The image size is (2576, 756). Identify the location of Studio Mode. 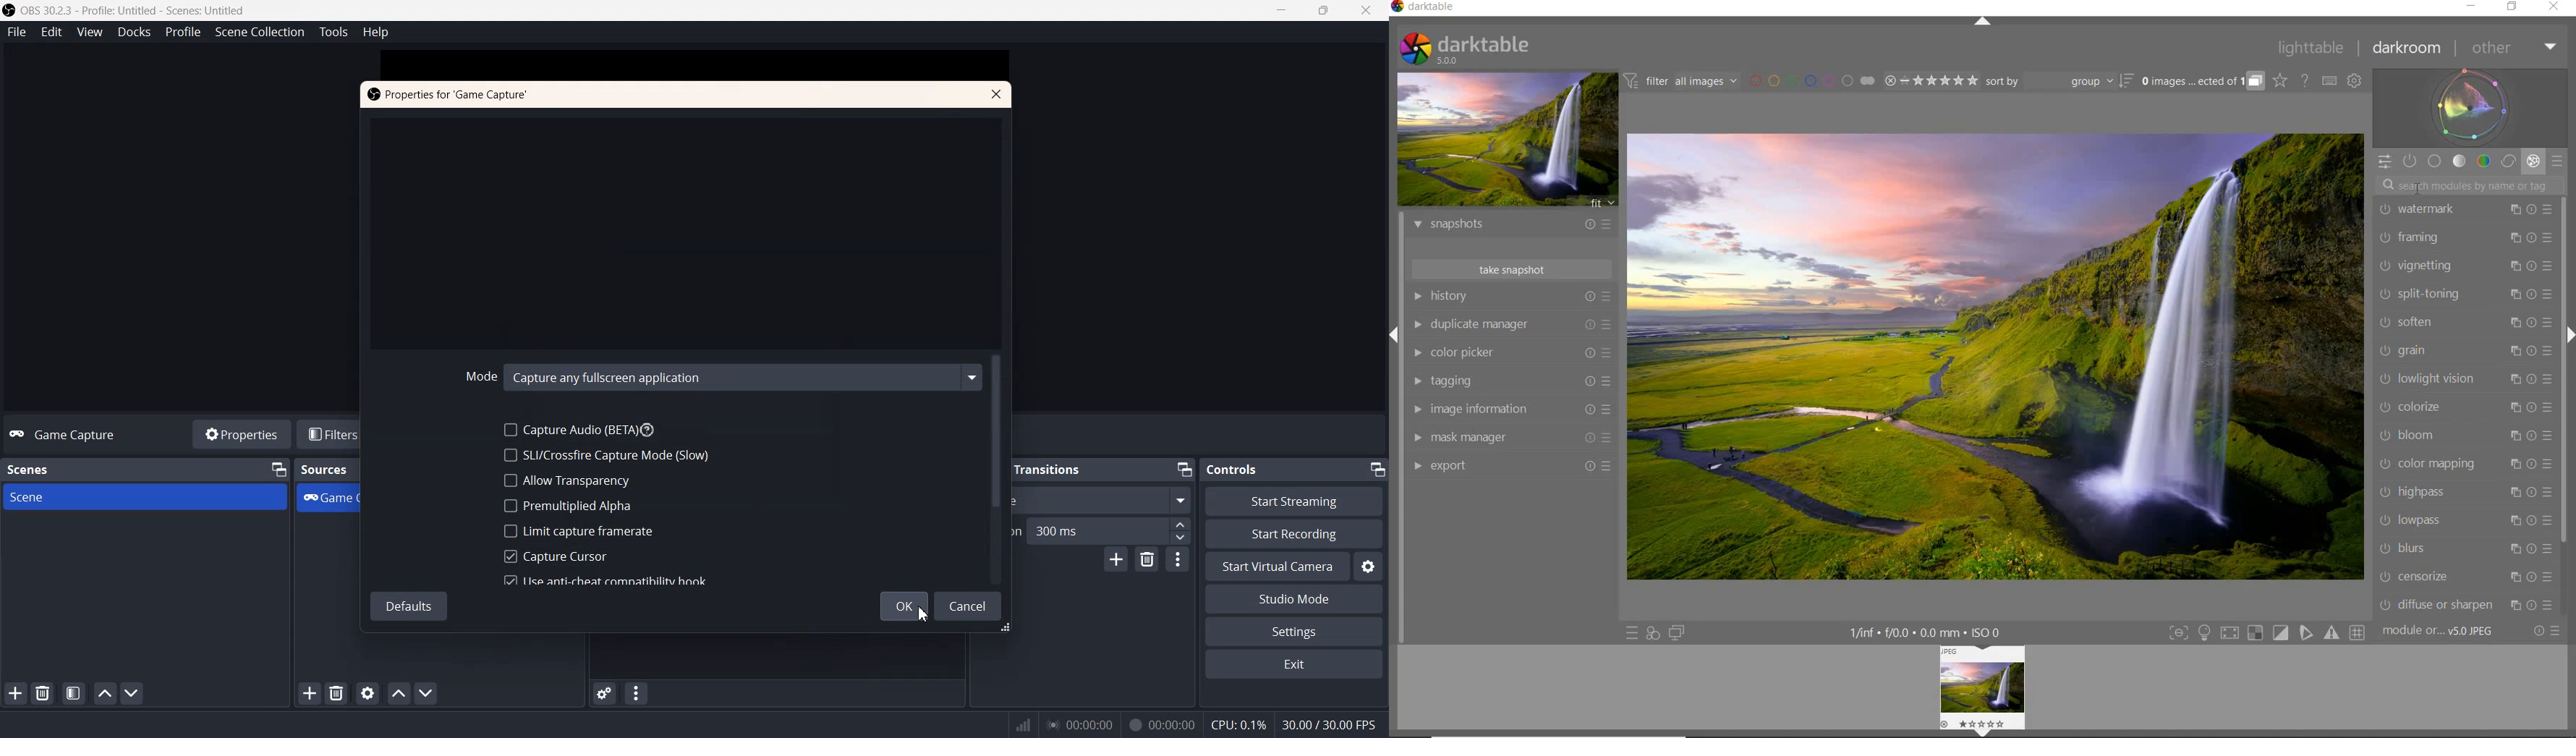
(1295, 599).